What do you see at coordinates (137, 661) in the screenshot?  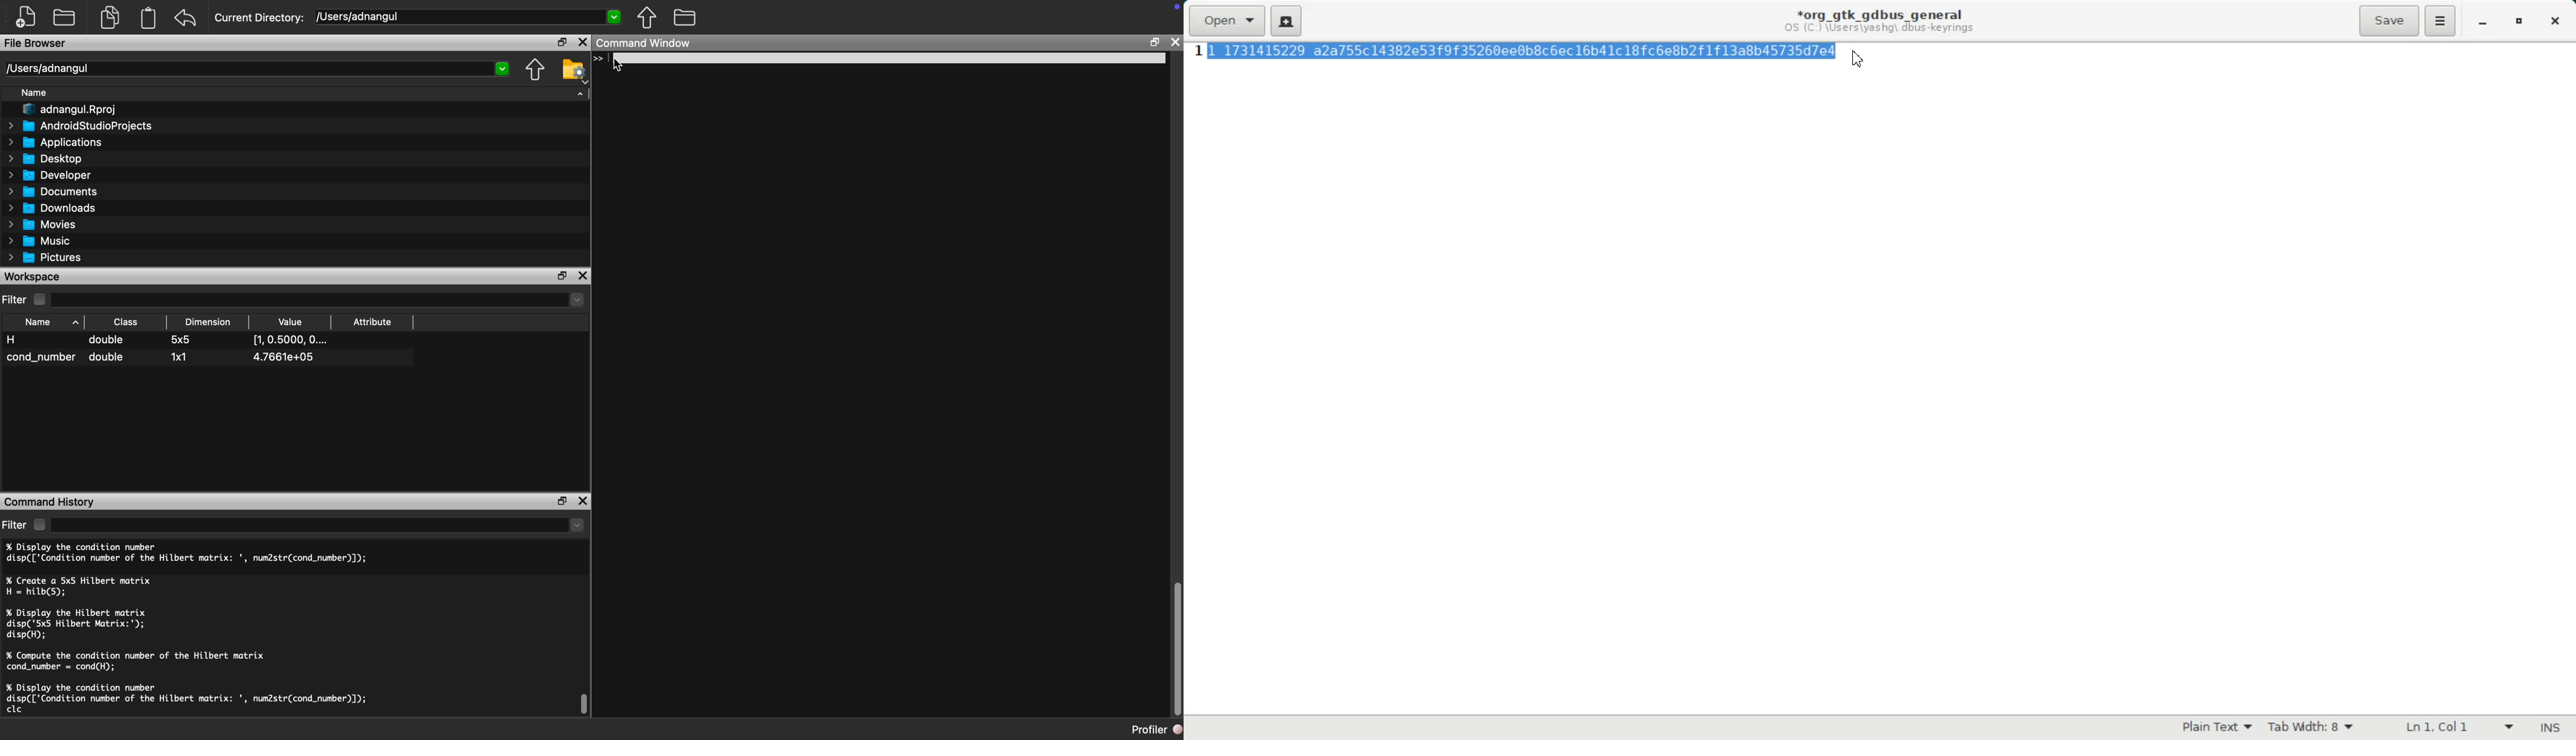 I see `% Compute the condition number of the Hilbert matrix
cond_number = cond(H);` at bounding box center [137, 661].